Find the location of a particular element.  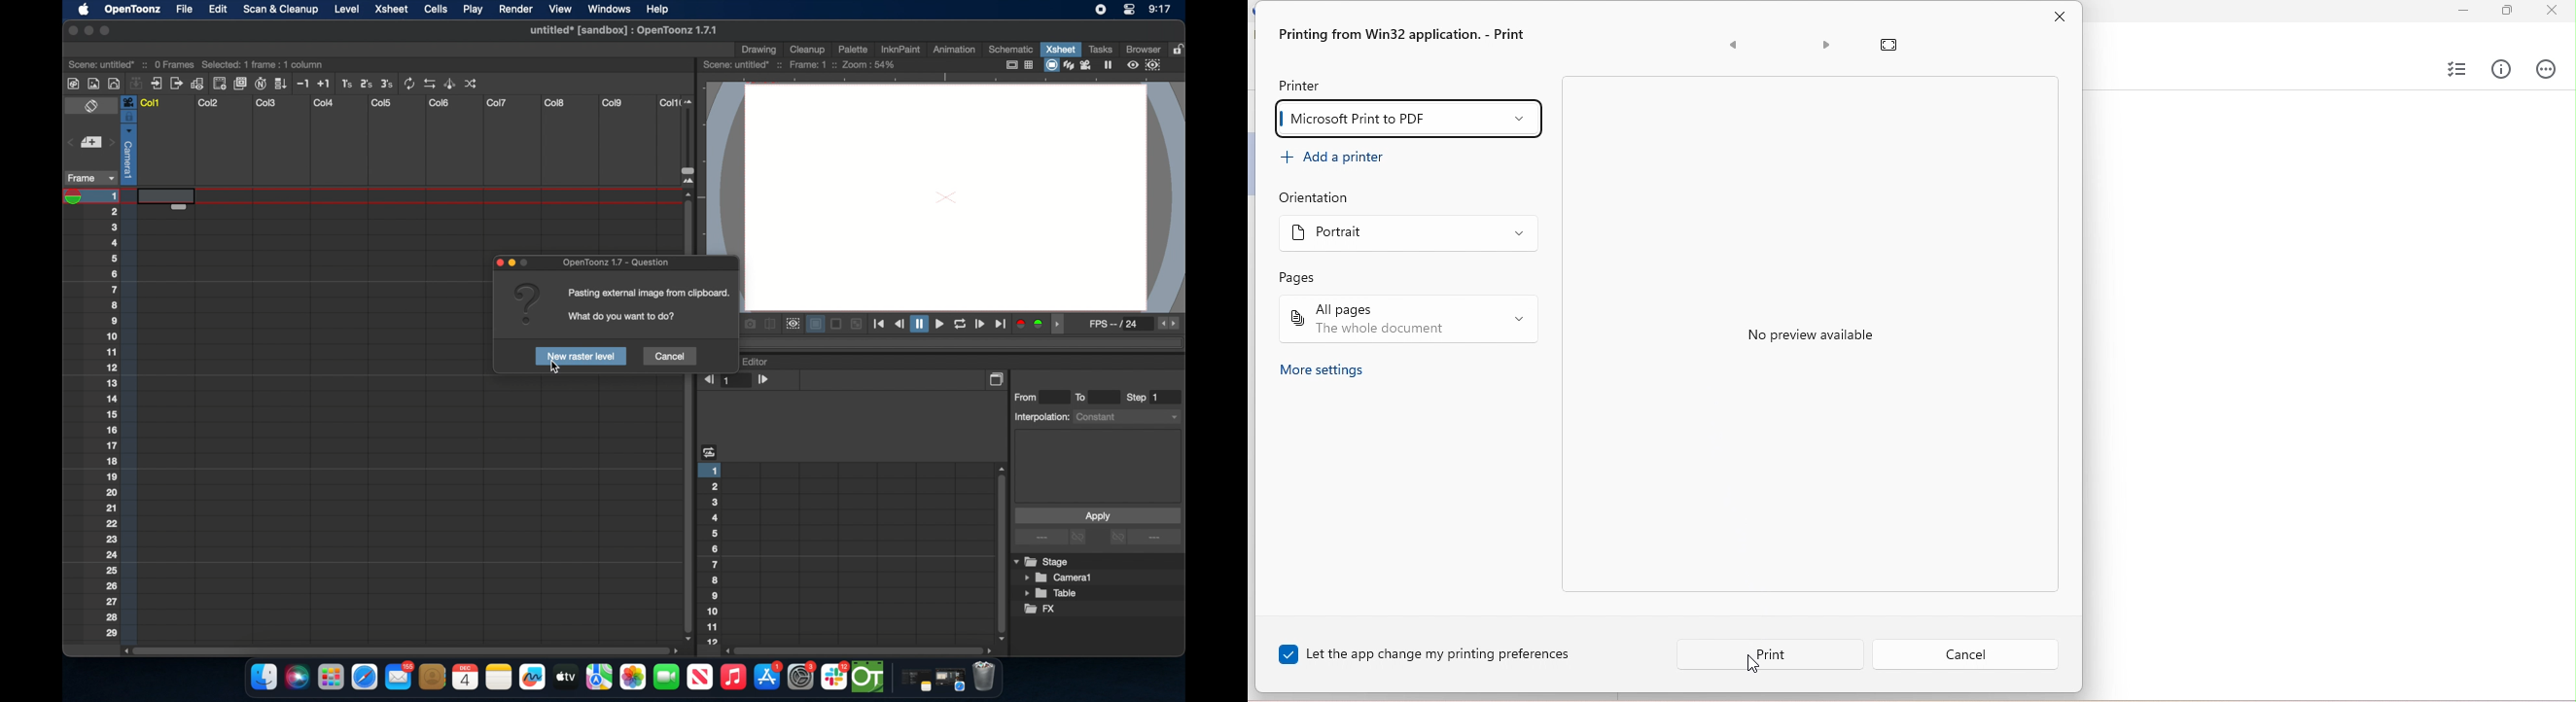

fps is located at coordinates (1170, 324).